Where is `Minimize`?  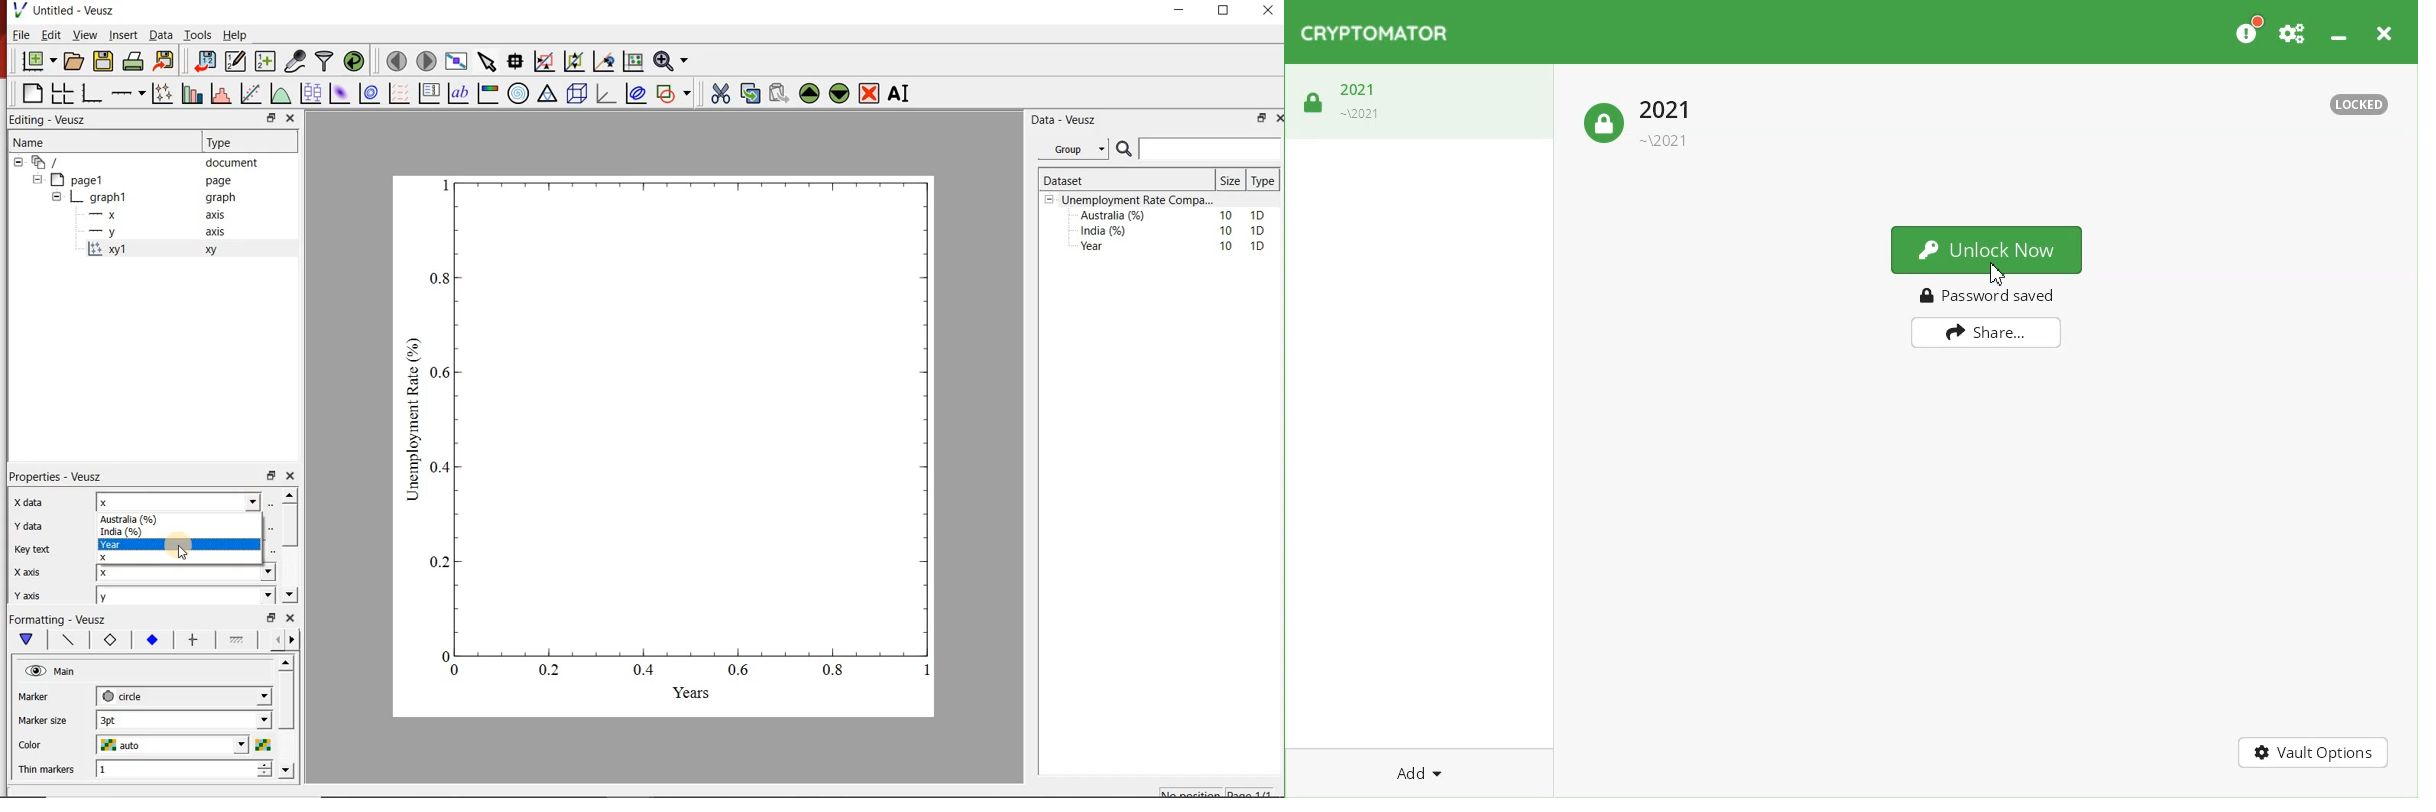 Minimize is located at coordinates (2337, 33).